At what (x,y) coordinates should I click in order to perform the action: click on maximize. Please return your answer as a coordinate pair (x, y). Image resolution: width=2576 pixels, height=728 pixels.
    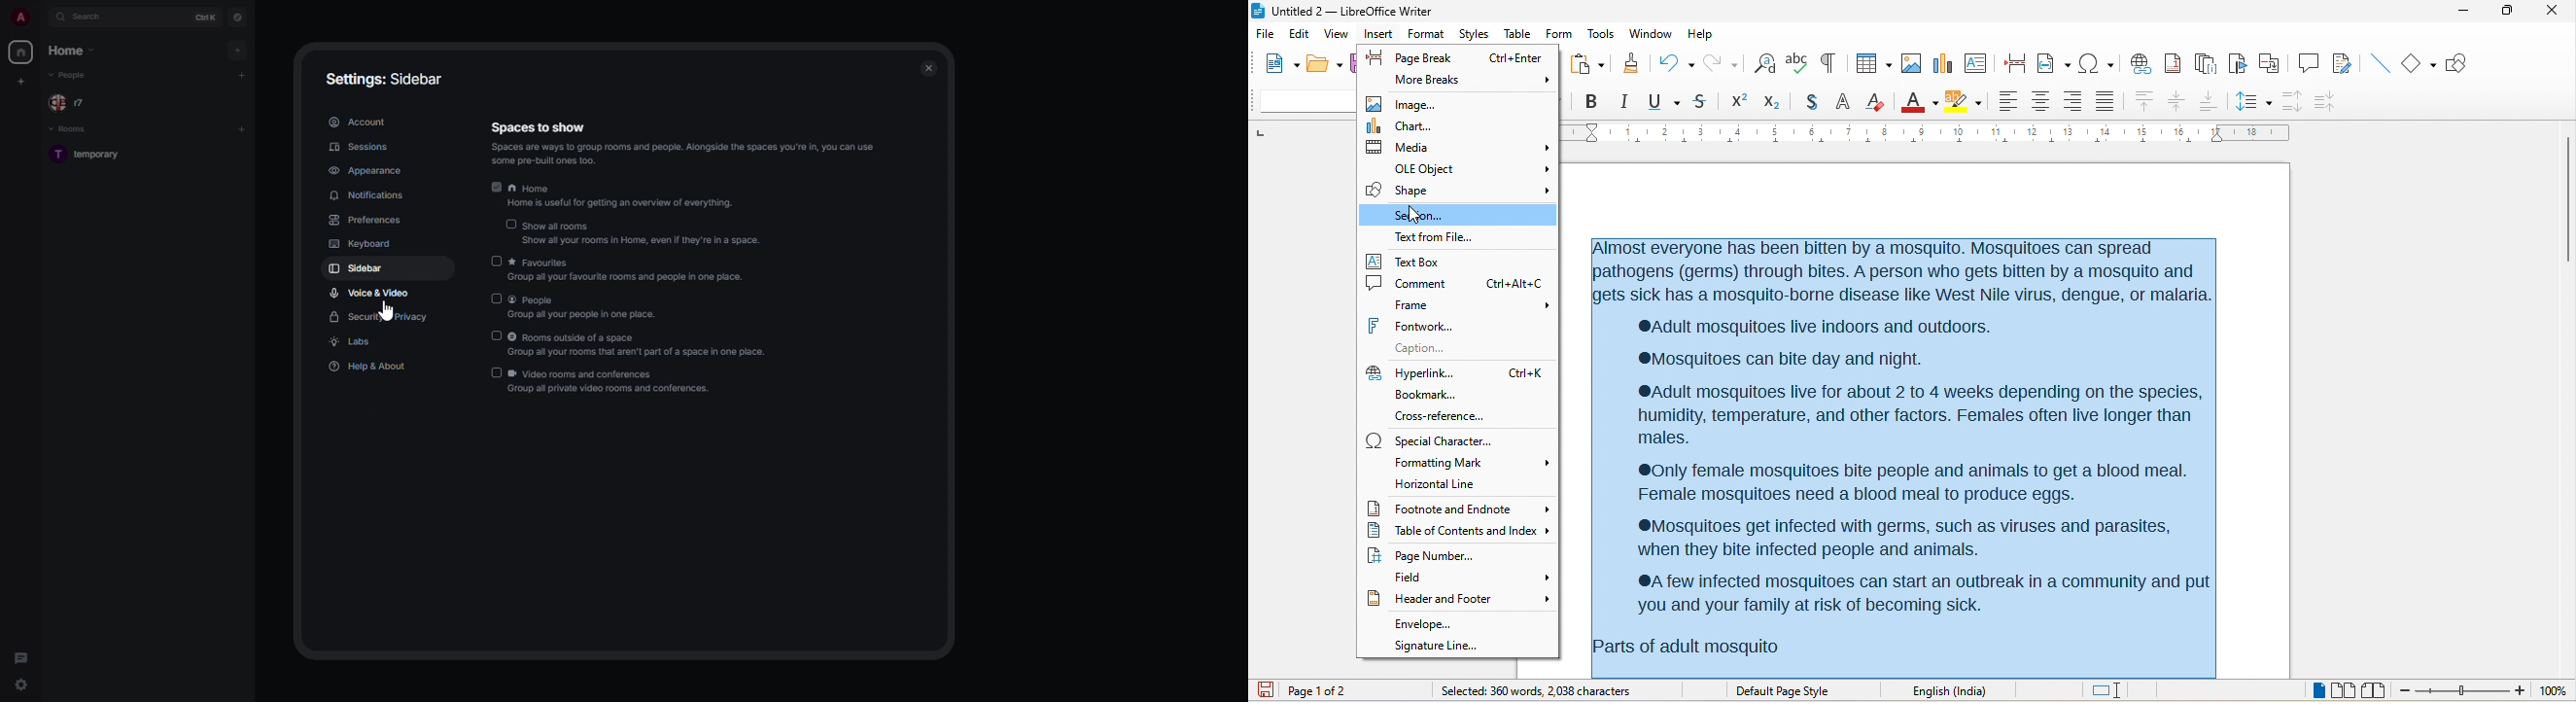
    Looking at the image, I should click on (2504, 13).